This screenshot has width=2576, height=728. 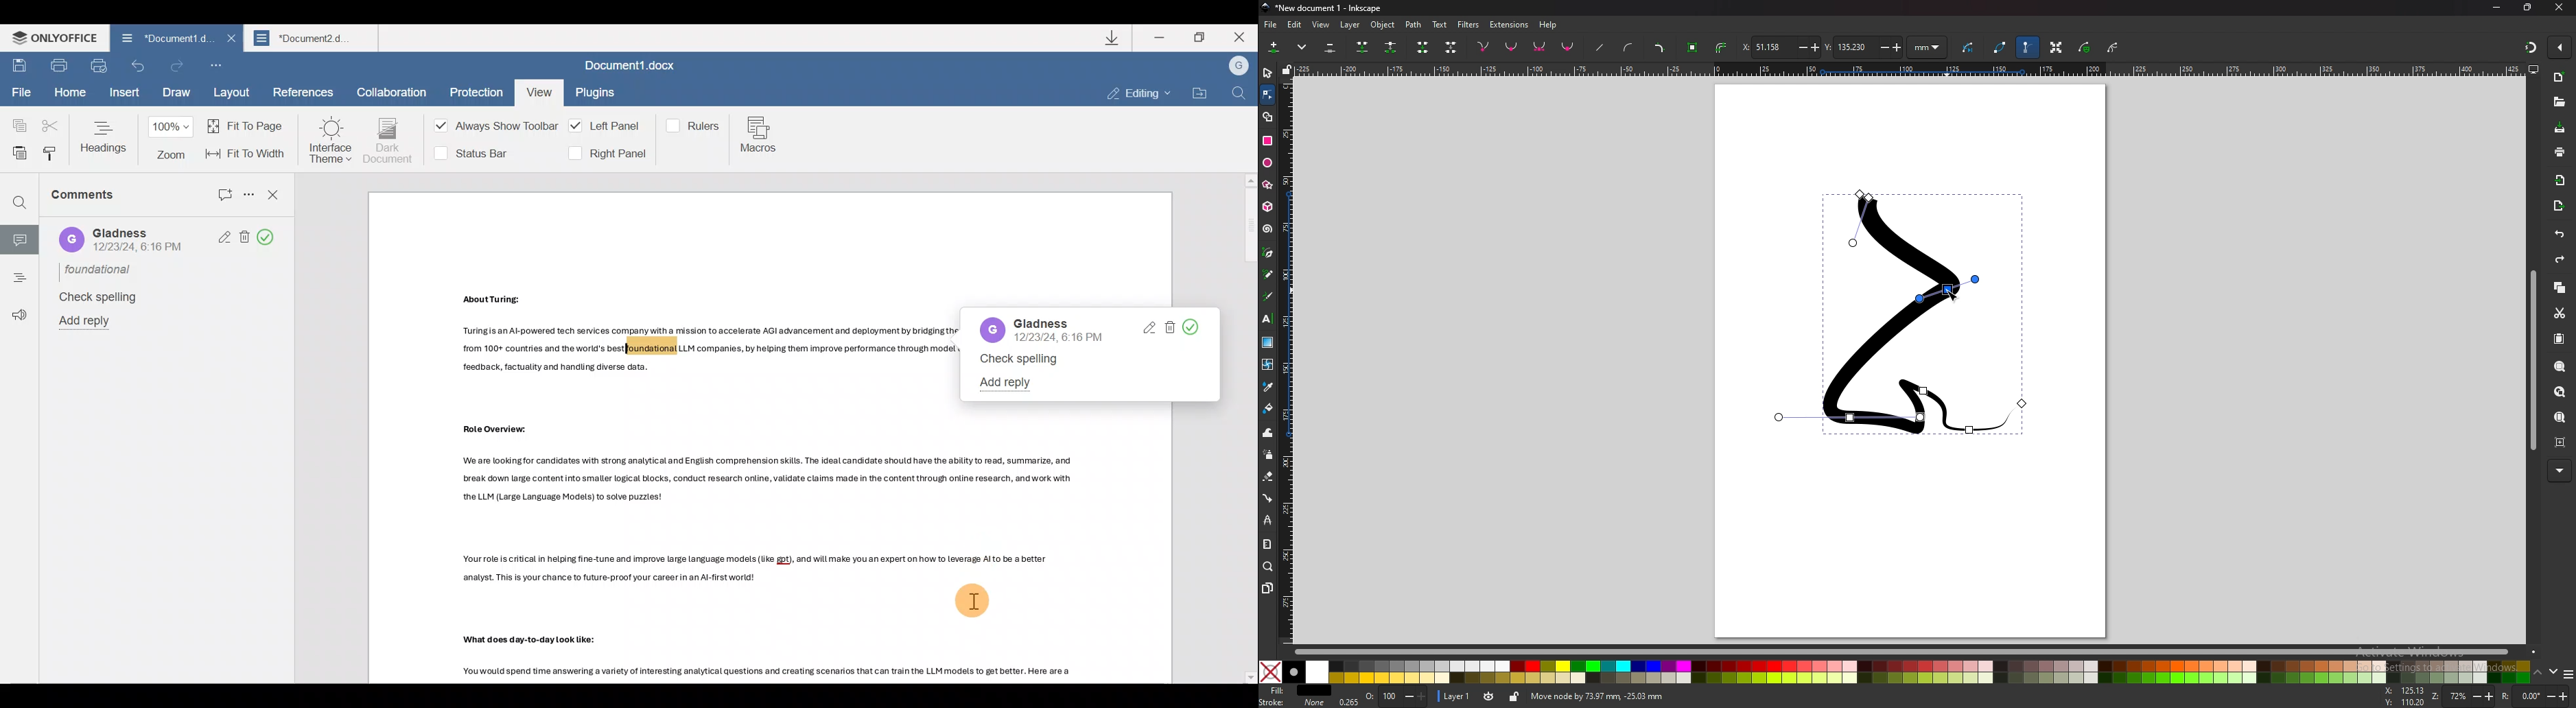 What do you see at coordinates (1274, 47) in the screenshot?
I see `insert new nodes` at bounding box center [1274, 47].